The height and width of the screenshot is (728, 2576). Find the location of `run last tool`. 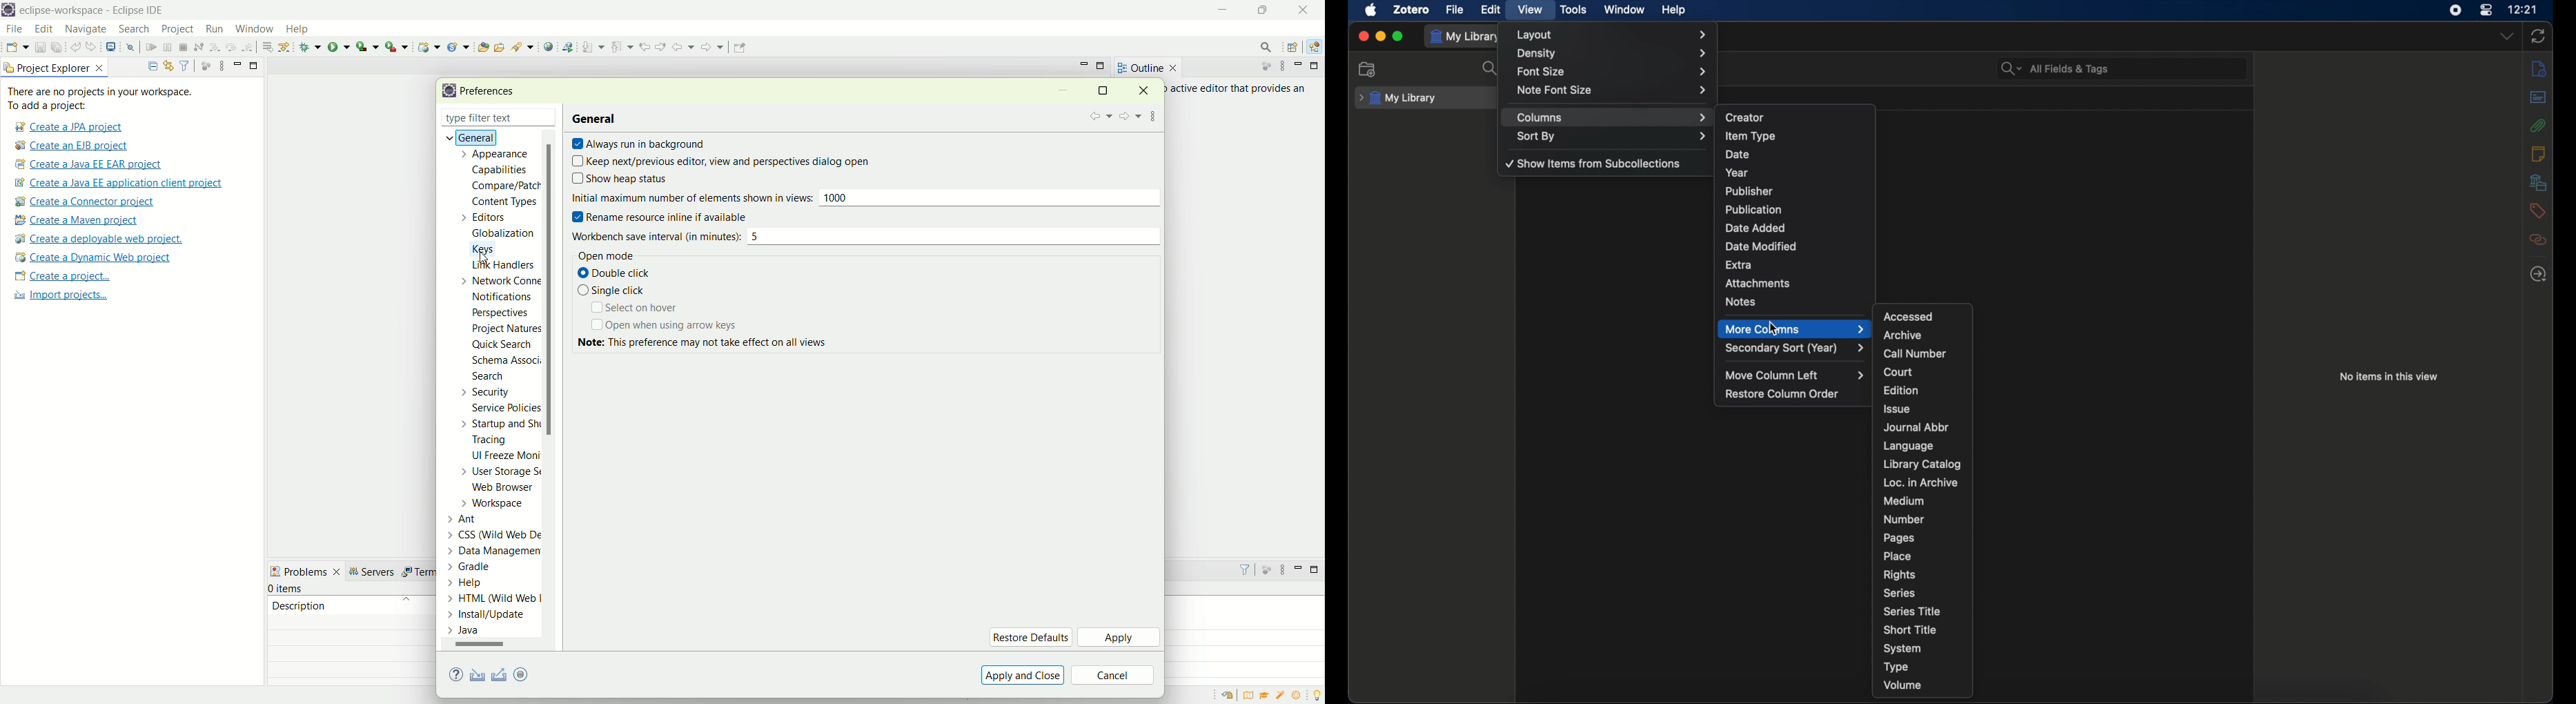

run last tool is located at coordinates (398, 46).